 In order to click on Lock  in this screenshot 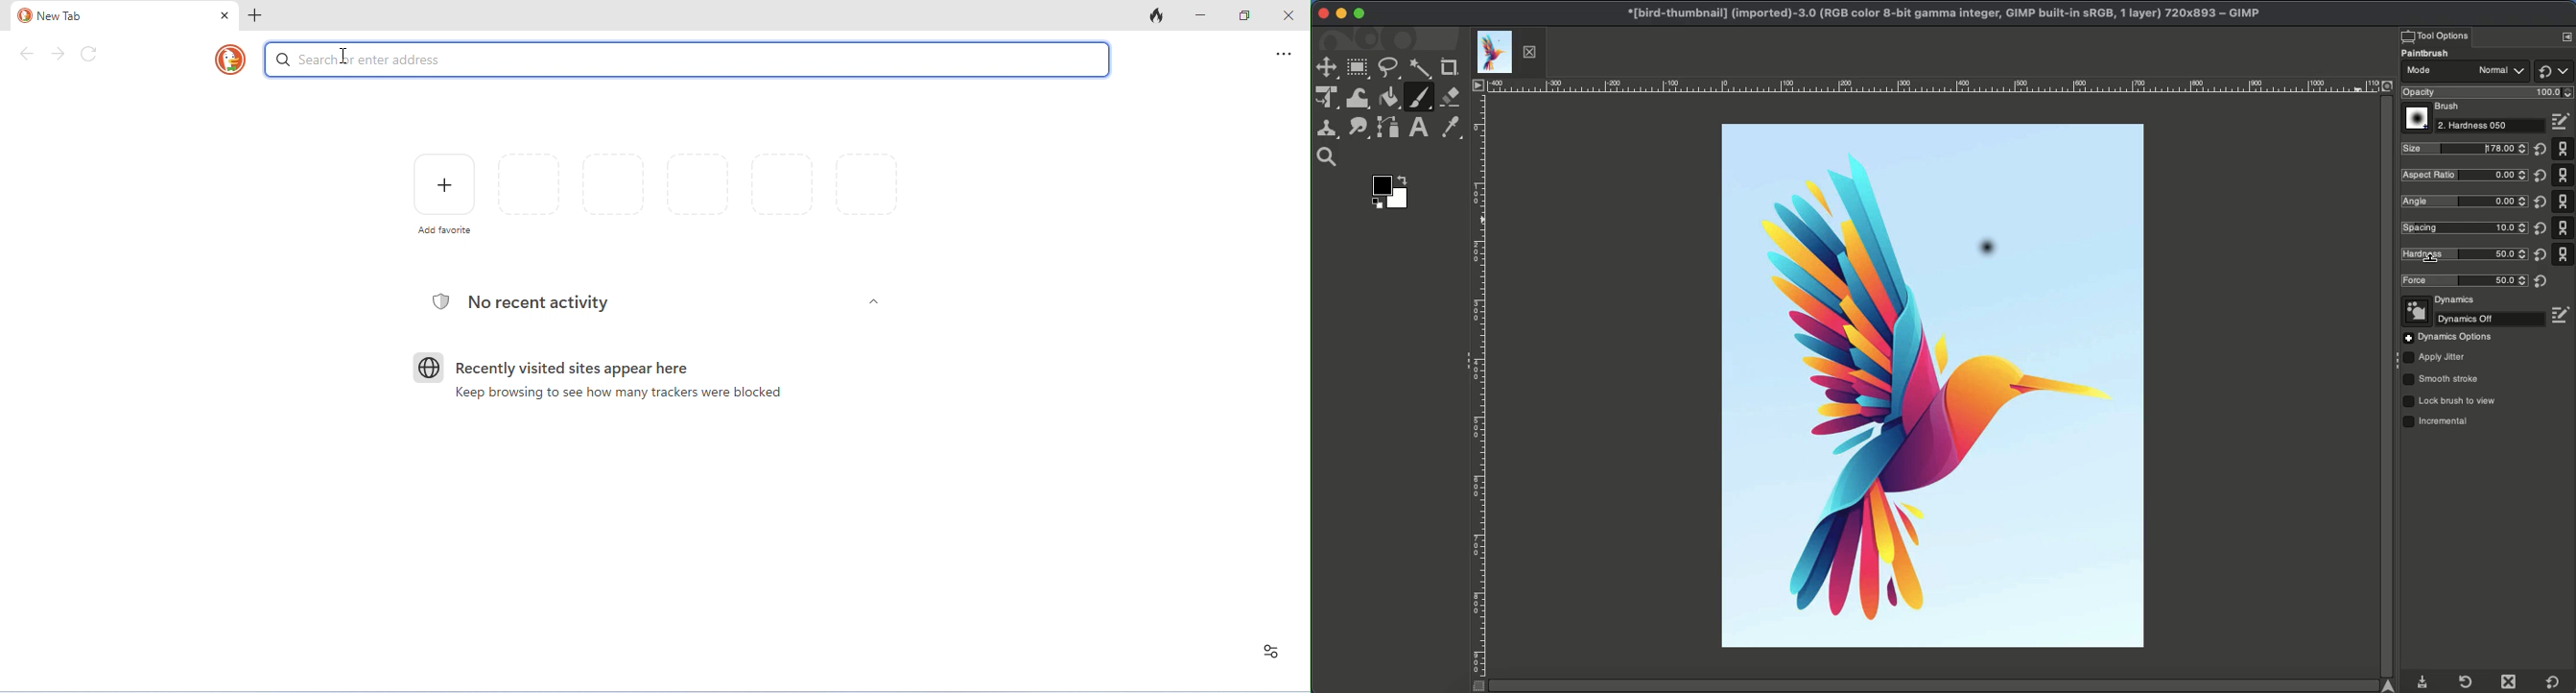, I will do `click(2451, 401)`.